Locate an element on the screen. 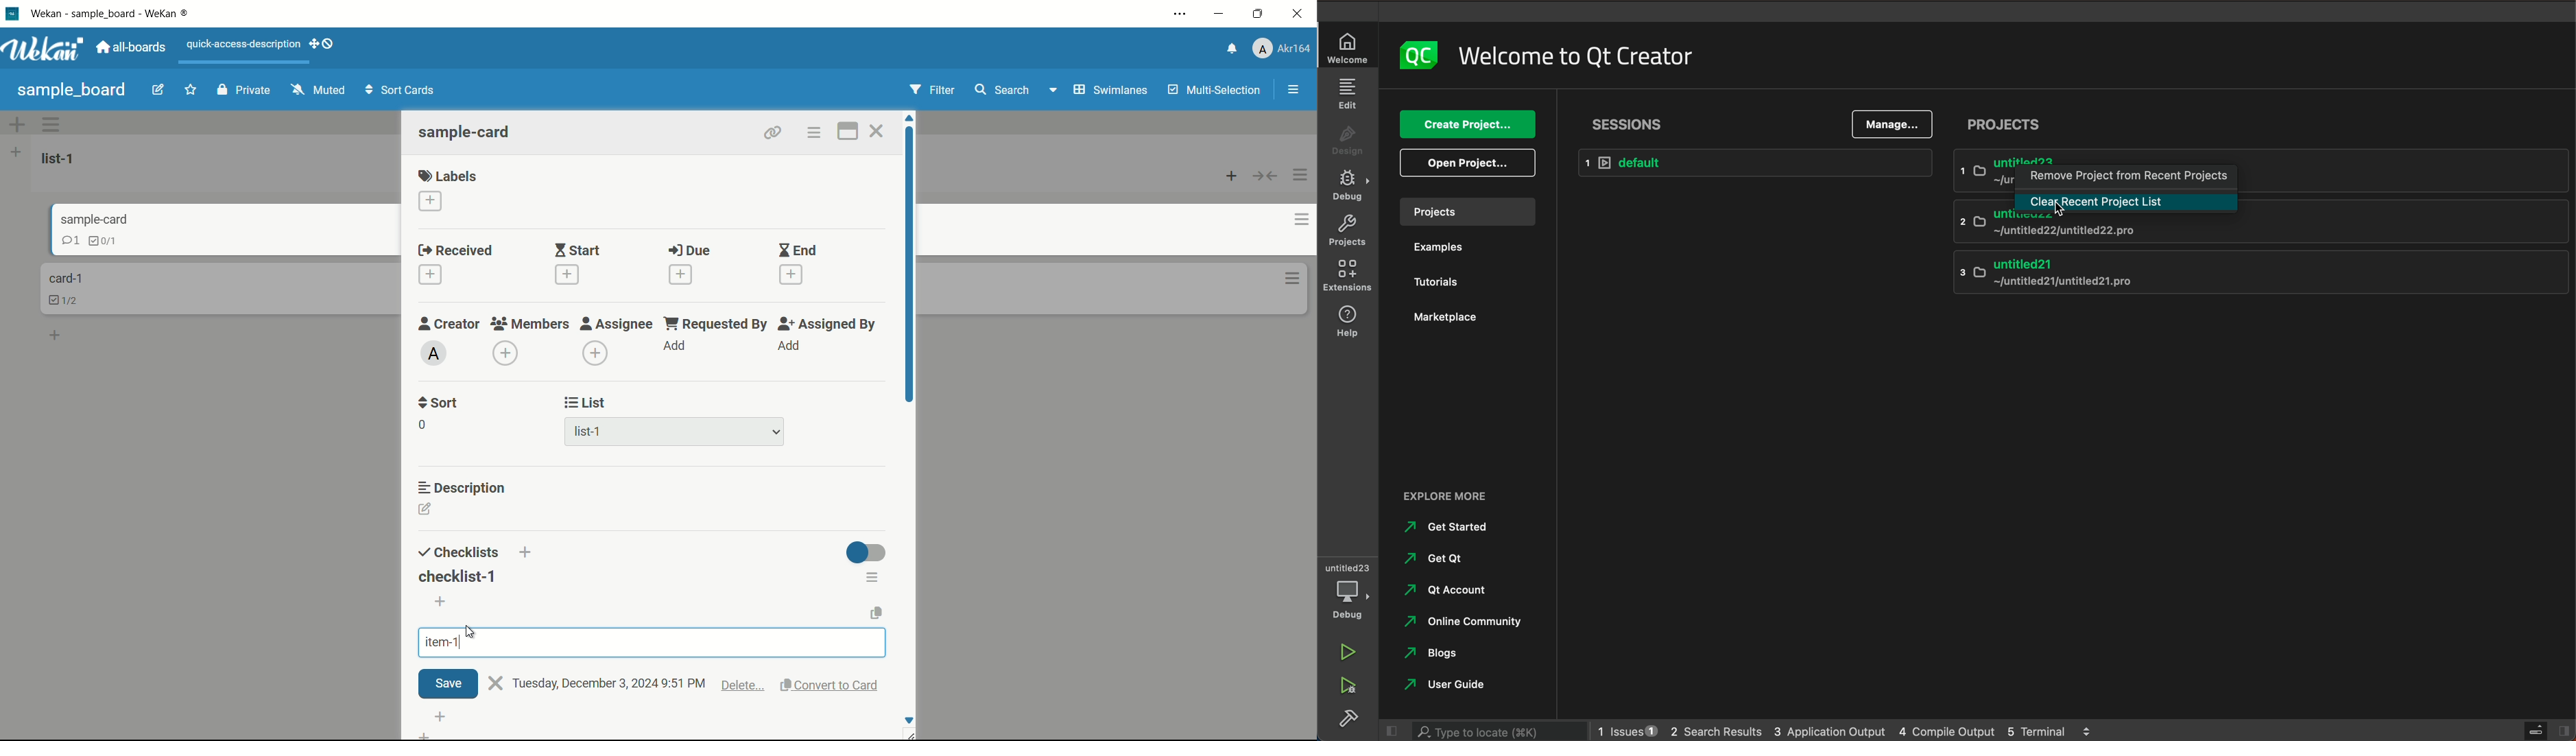 Image resolution: width=2576 pixels, height=756 pixels. add date is located at coordinates (567, 274).